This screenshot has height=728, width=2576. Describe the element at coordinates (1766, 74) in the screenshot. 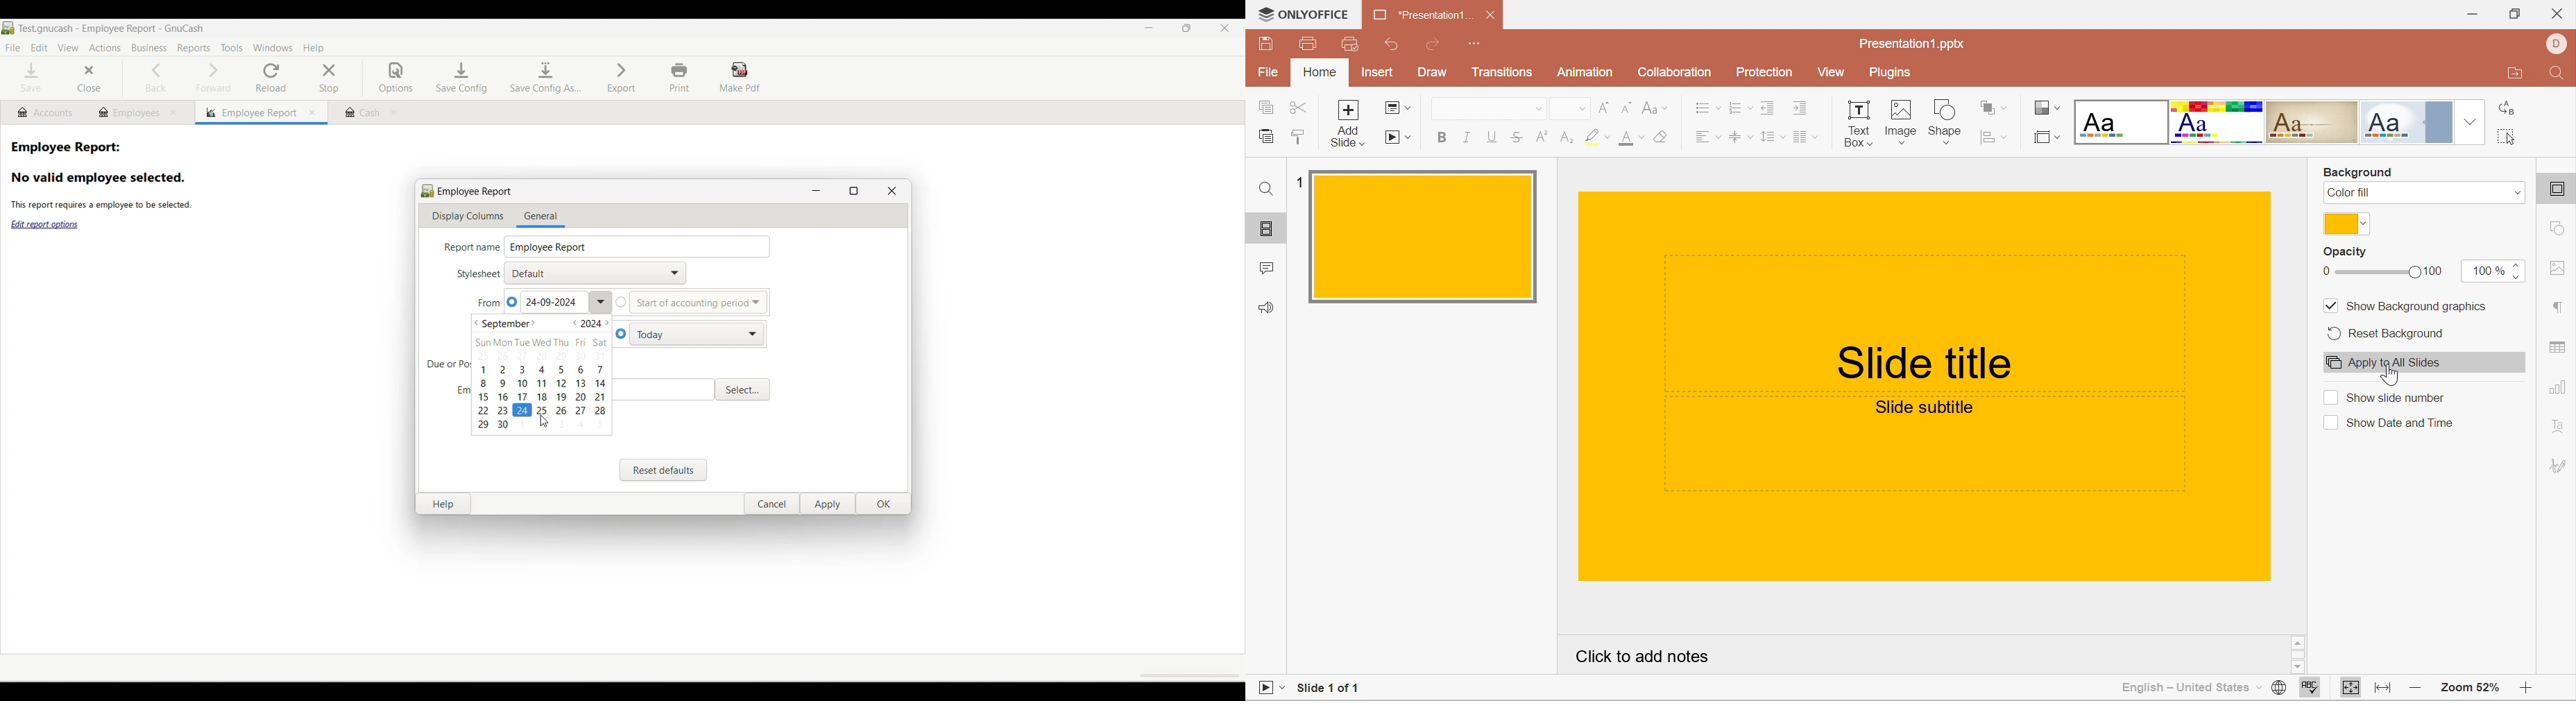

I see `Protection` at that location.